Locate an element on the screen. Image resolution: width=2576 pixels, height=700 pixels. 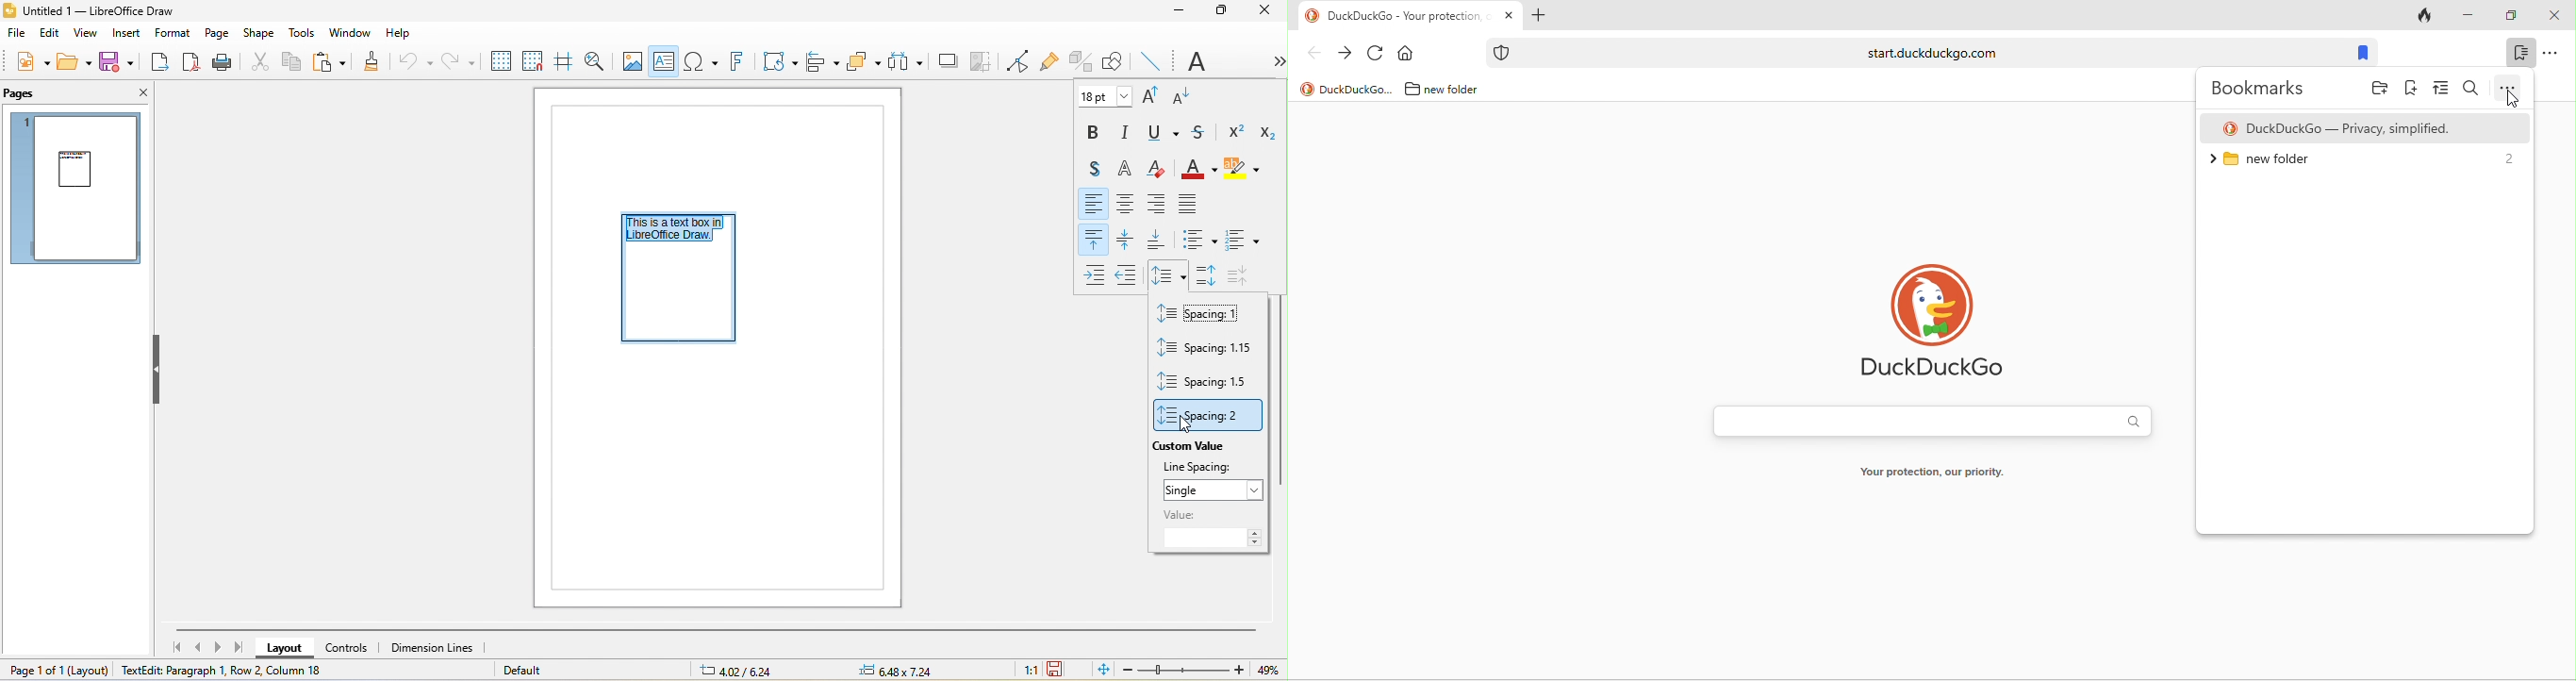
previous page is located at coordinates (197, 646).